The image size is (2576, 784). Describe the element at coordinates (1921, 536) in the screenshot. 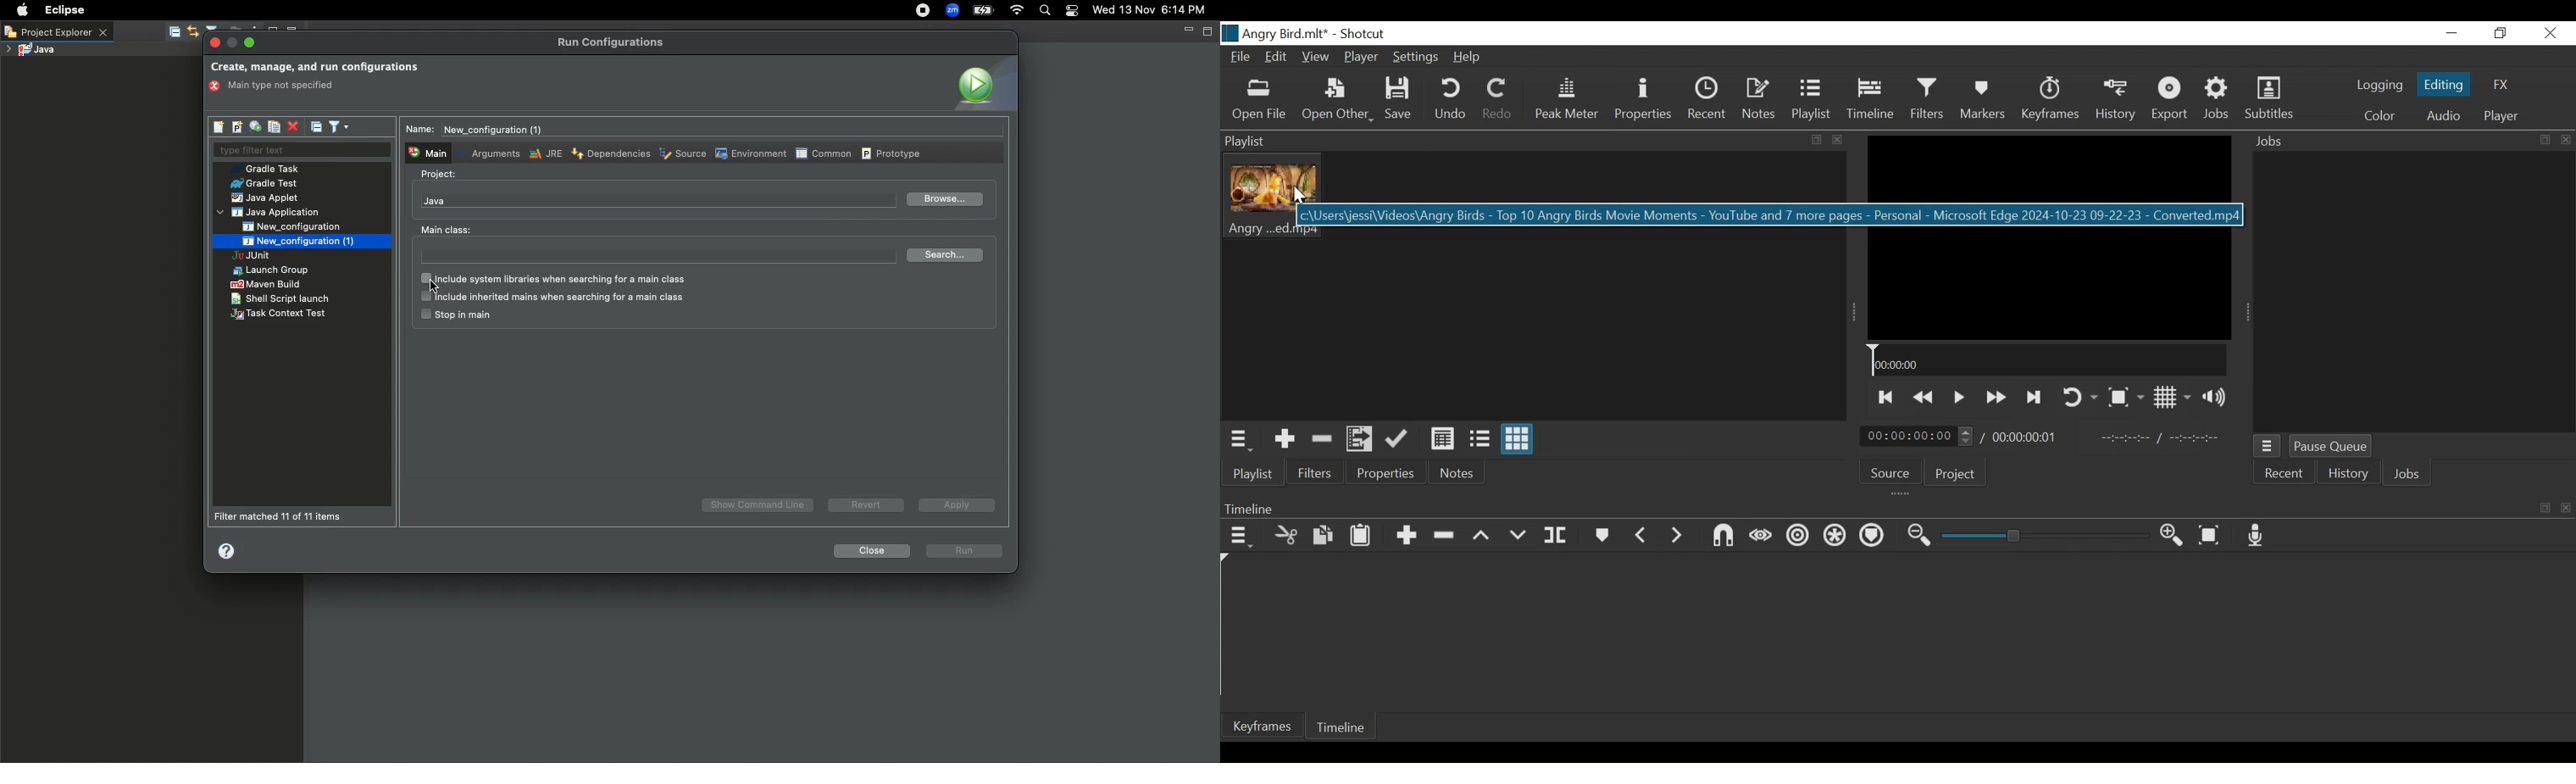

I see `Zoom timeline out` at that location.